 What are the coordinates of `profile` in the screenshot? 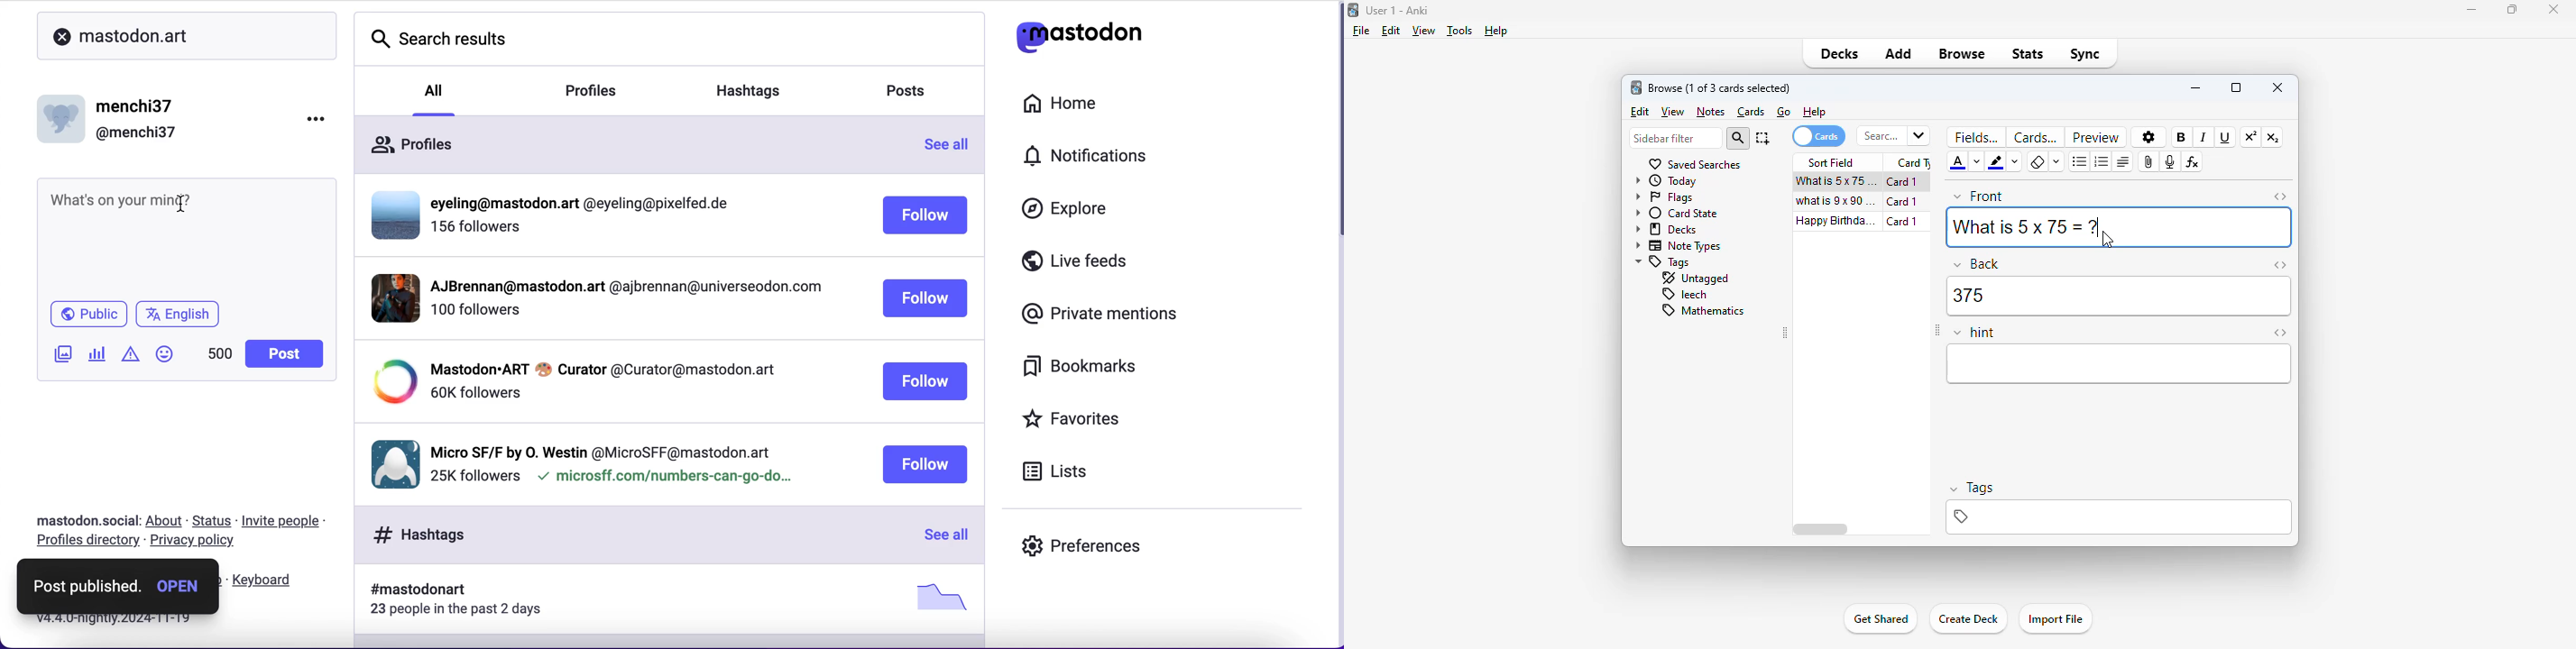 It's located at (603, 368).